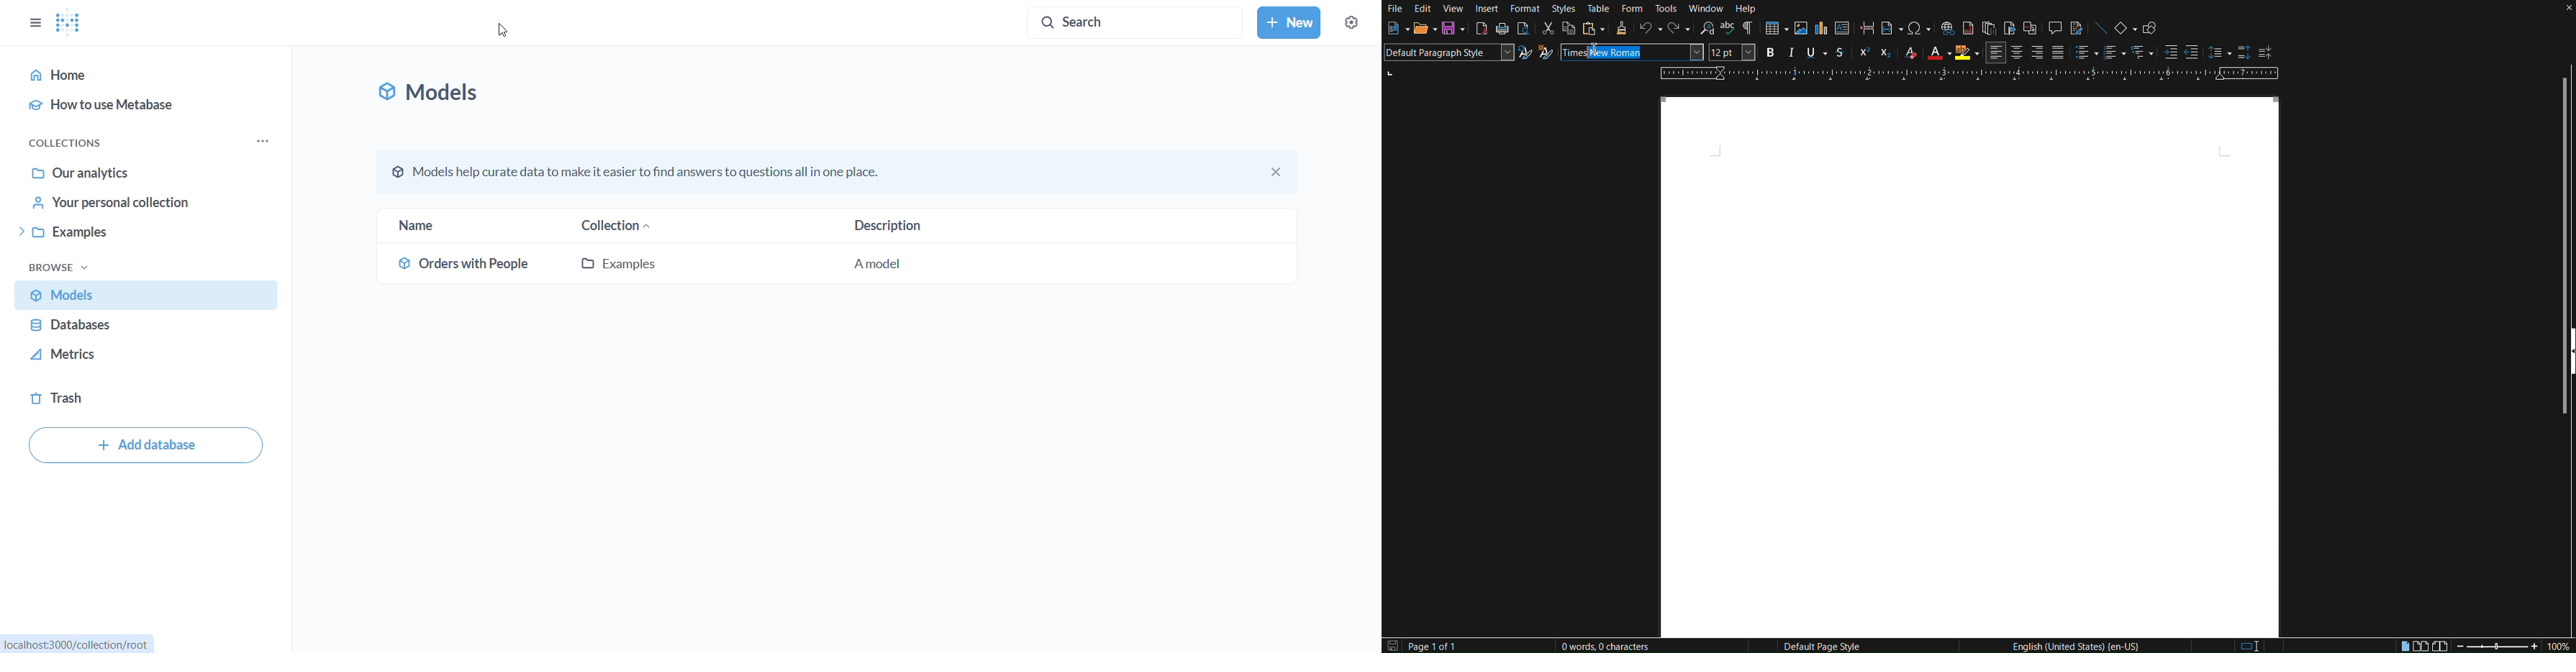 The width and height of the screenshot is (2576, 672). What do you see at coordinates (1446, 645) in the screenshot?
I see `Page 1 of 1` at bounding box center [1446, 645].